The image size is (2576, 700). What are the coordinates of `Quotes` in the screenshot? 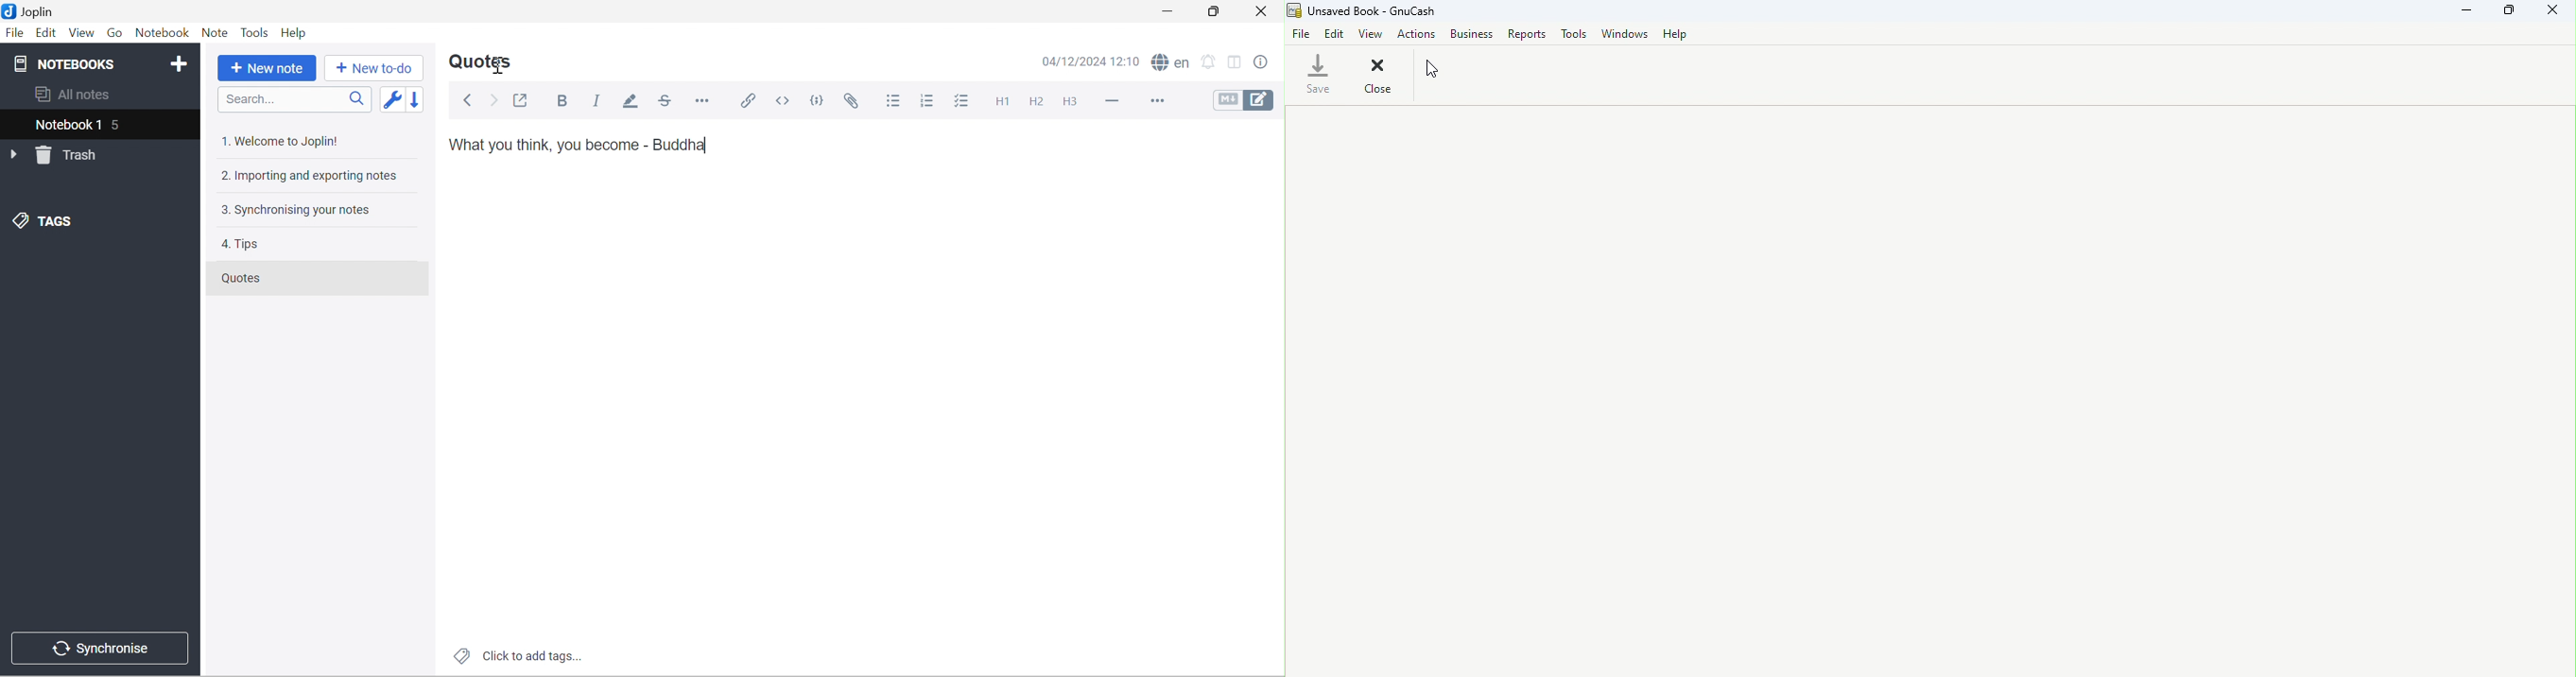 It's located at (483, 62).